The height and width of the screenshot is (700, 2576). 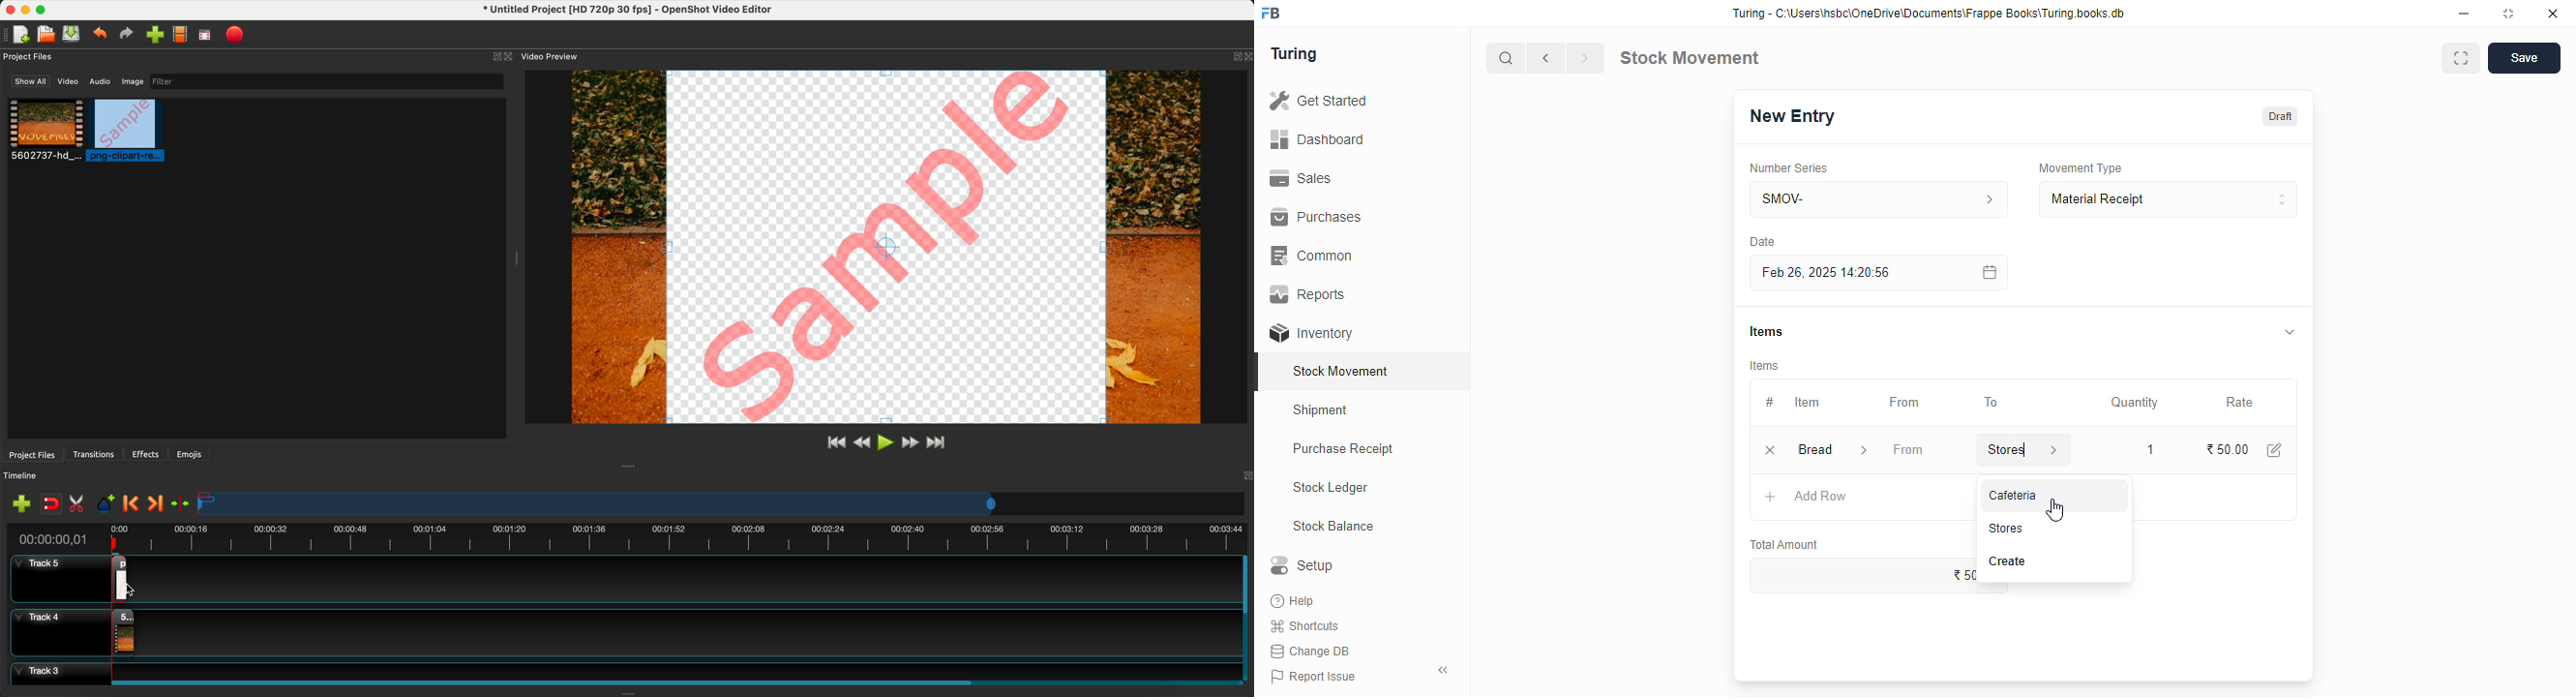 What do you see at coordinates (1770, 451) in the screenshot?
I see `remove` at bounding box center [1770, 451].